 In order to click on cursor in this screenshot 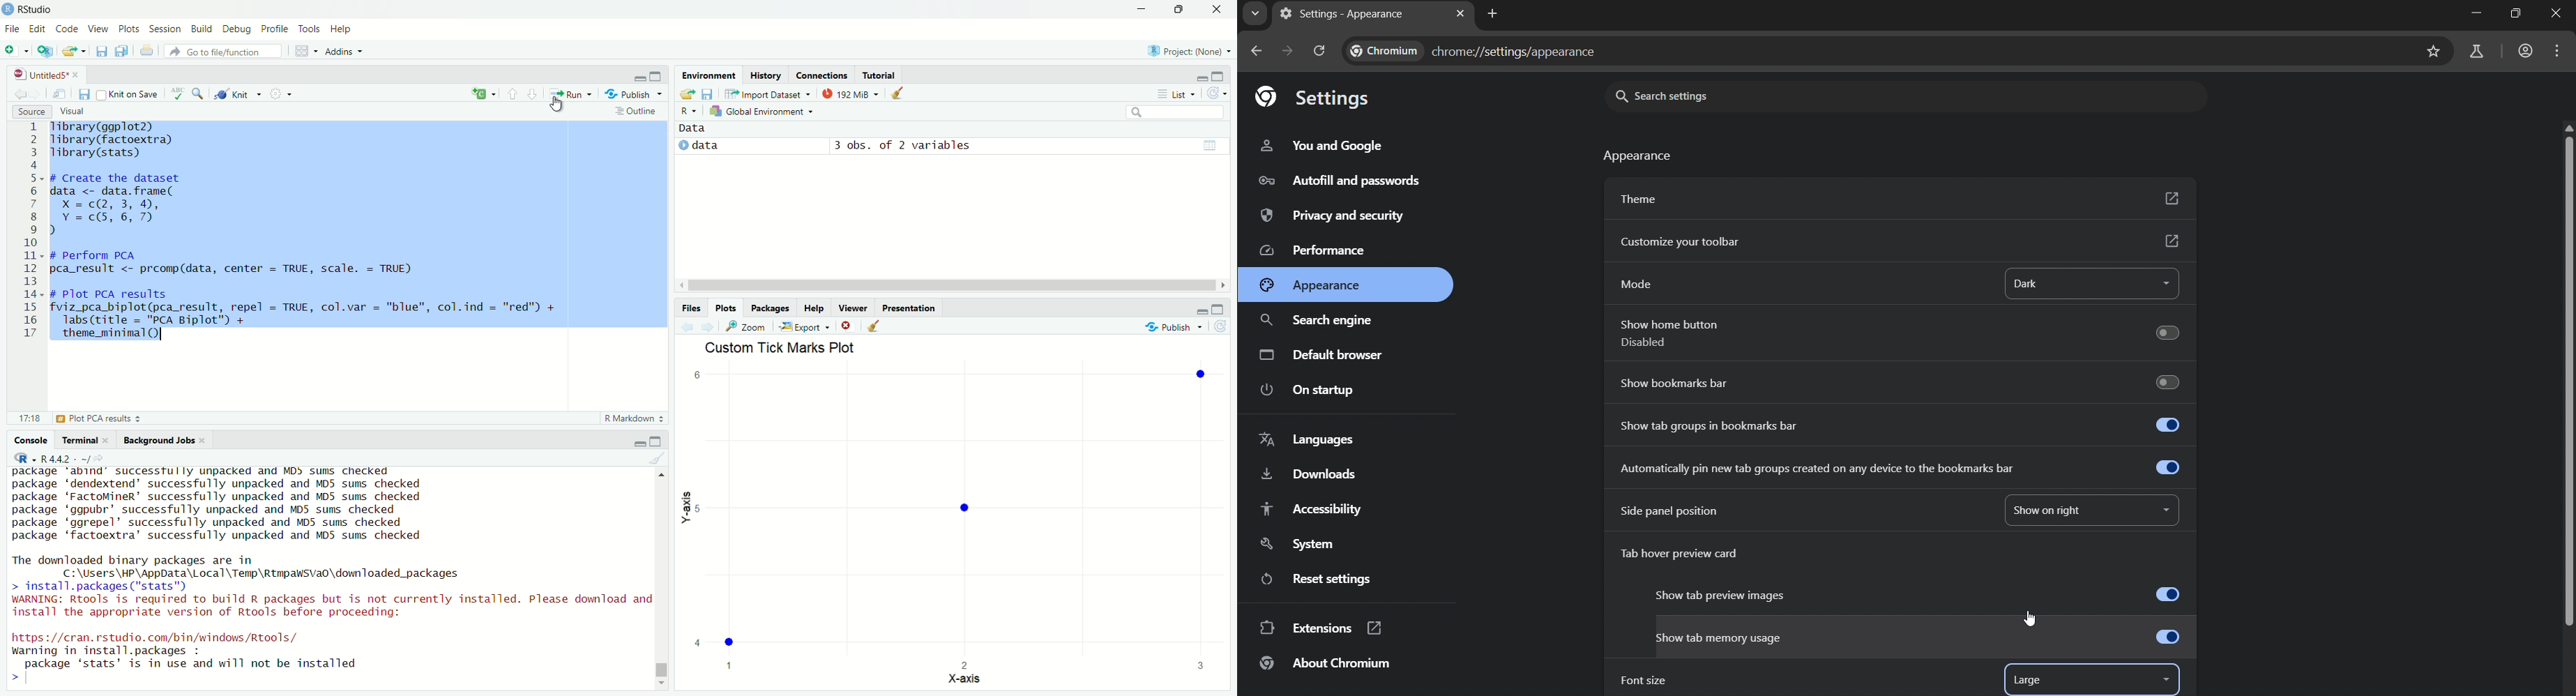, I will do `click(561, 103)`.